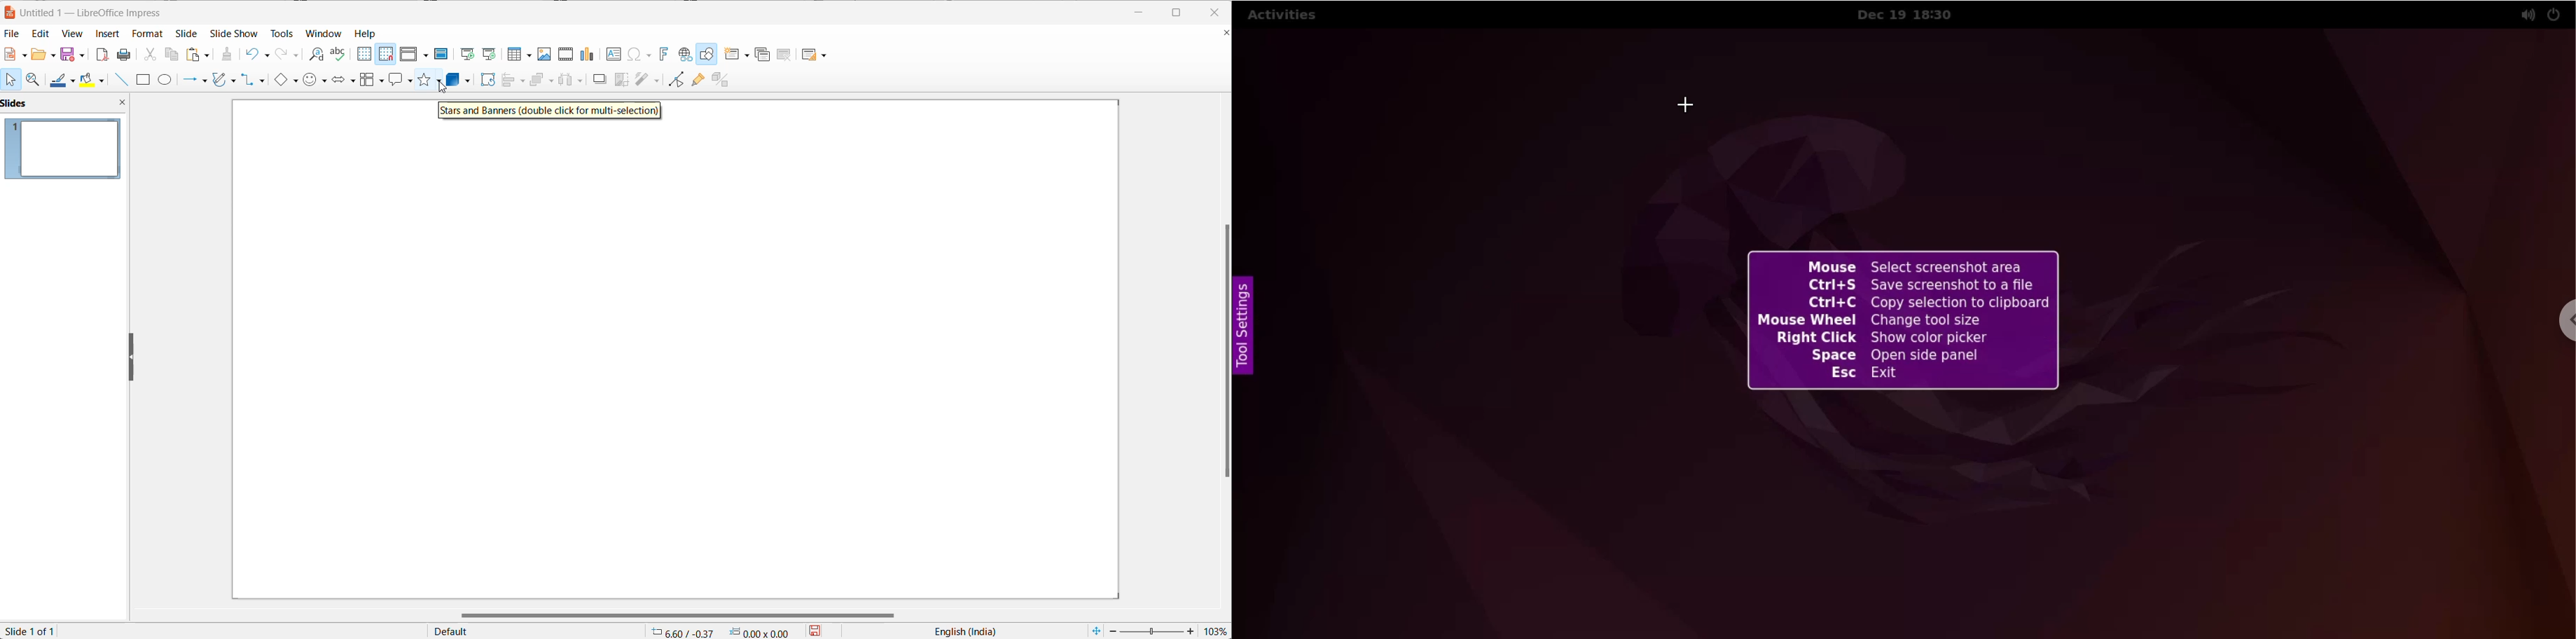 This screenshot has width=2576, height=644. What do you see at coordinates (815, 54) in the screenshot?
I see `SLIDE LAYOUT` at bounding box center [815, 54].